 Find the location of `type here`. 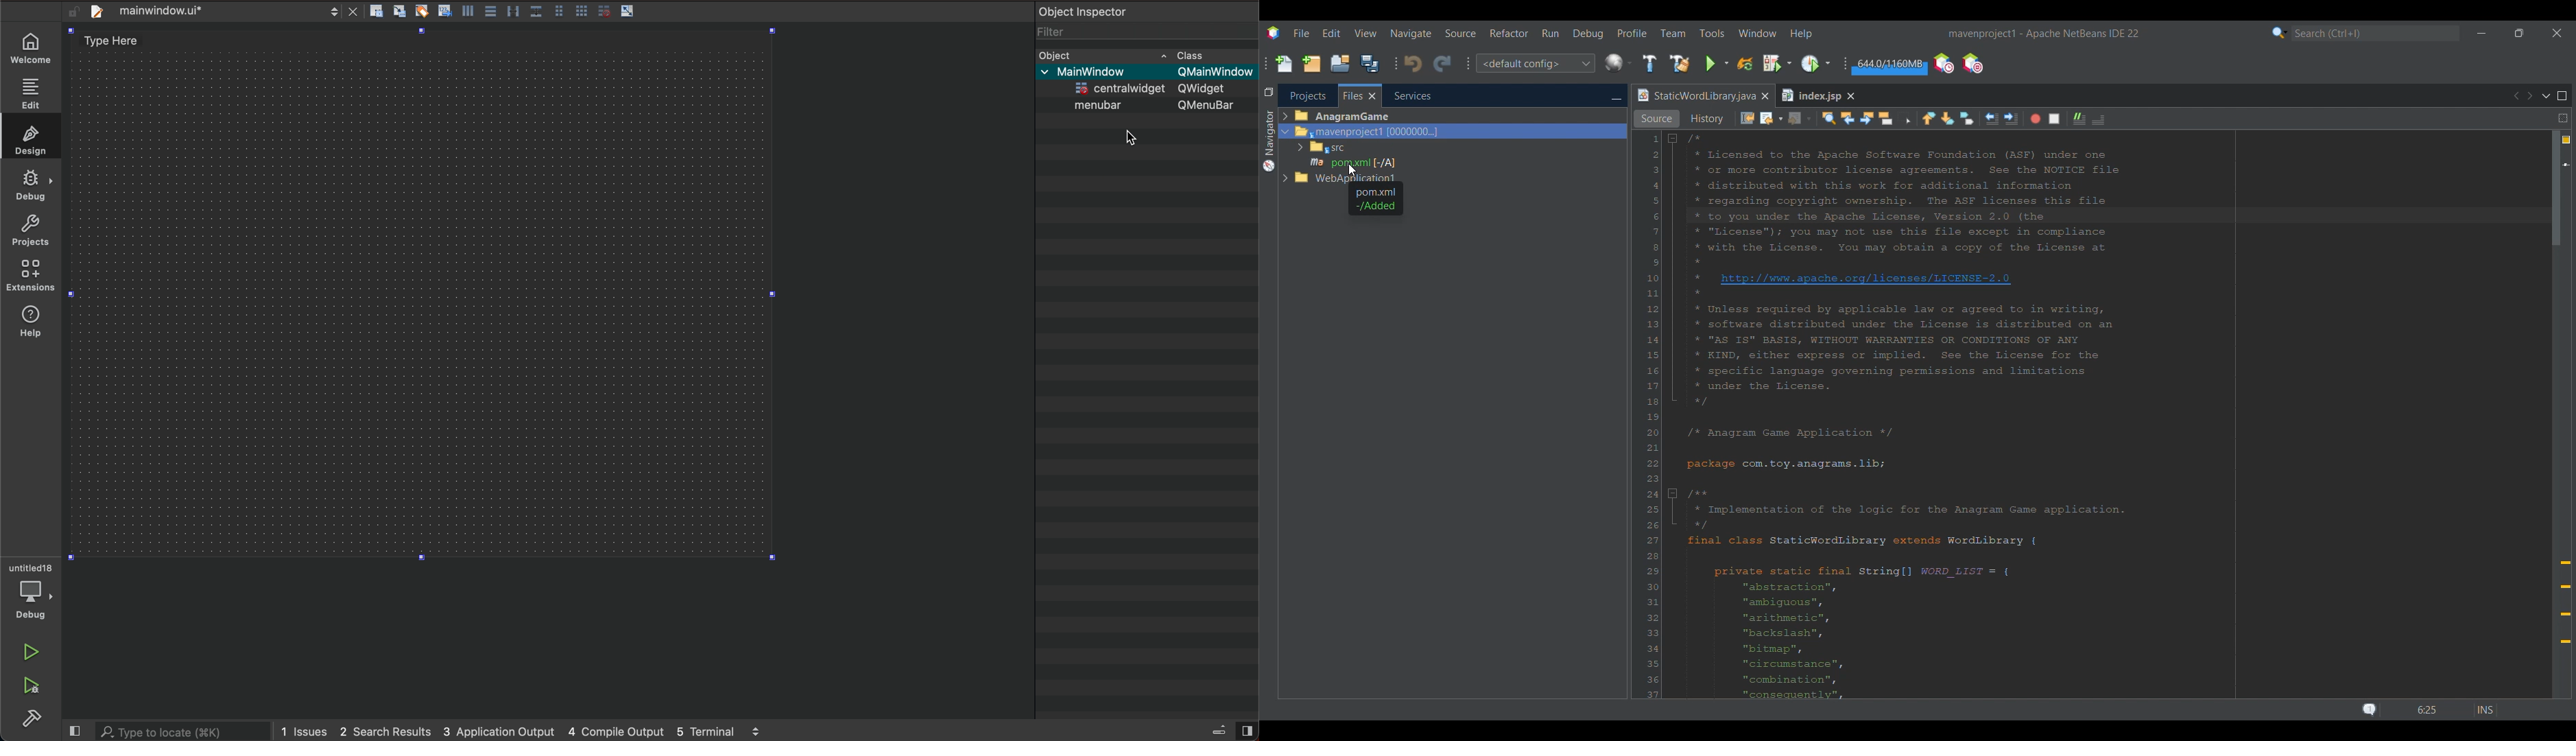

type here is located at coordinates (124, 45).